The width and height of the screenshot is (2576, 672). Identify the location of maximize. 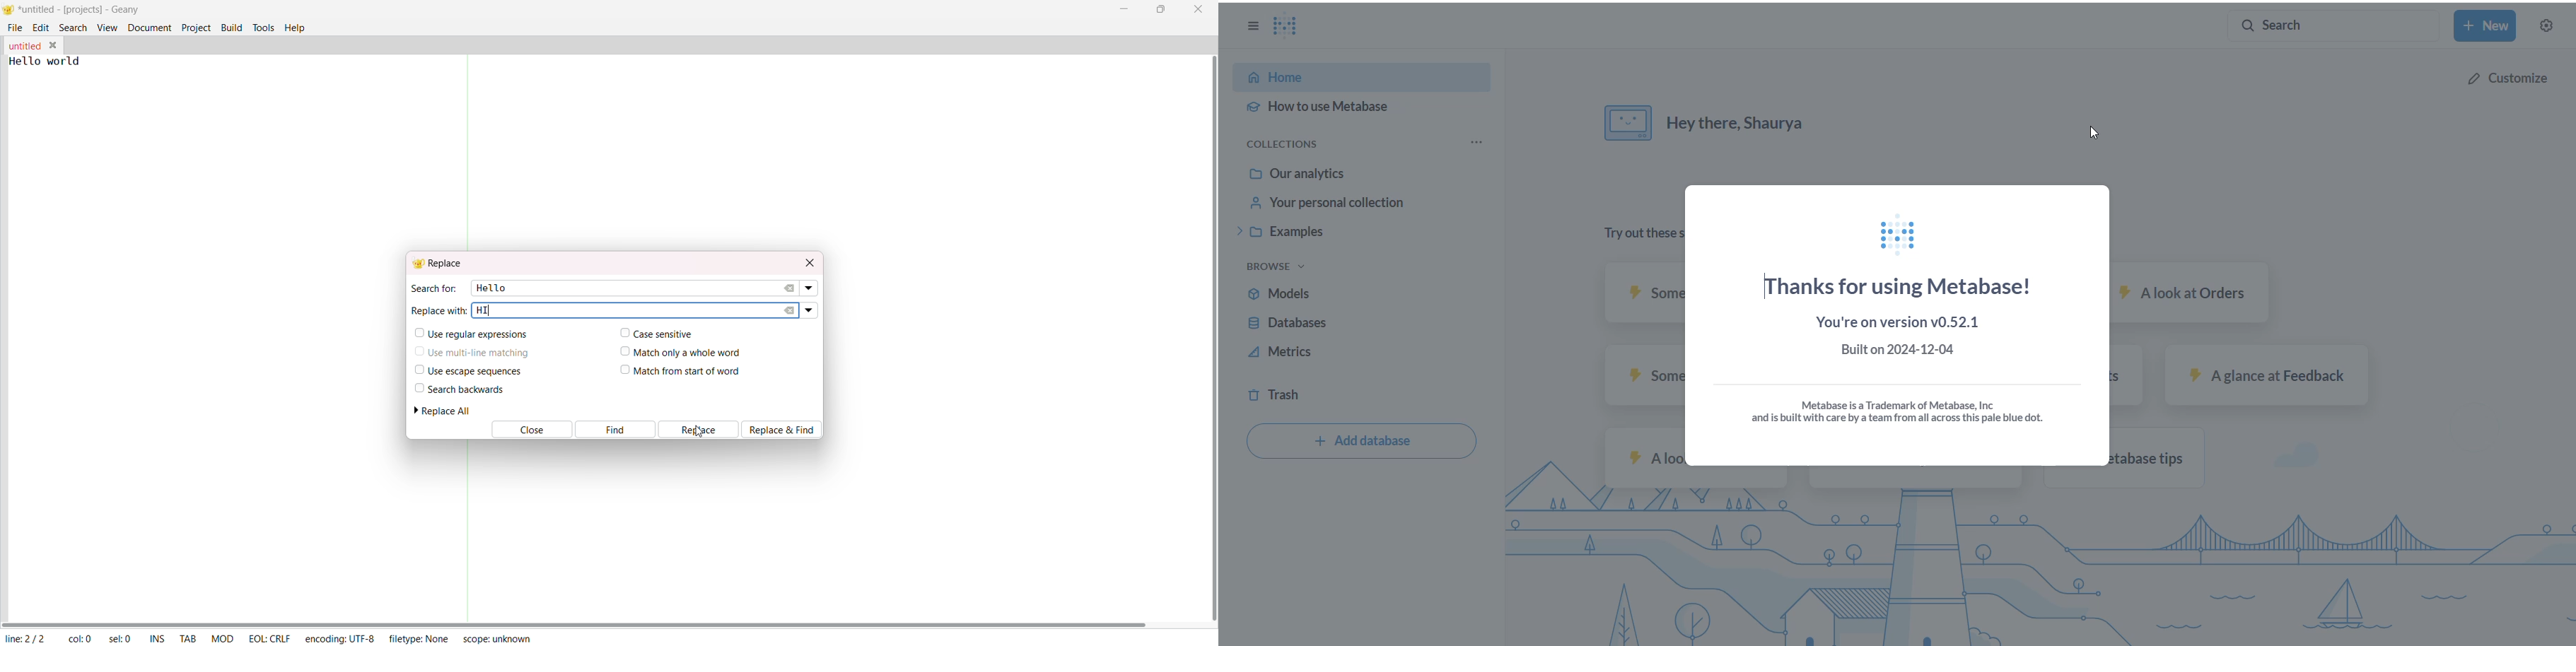
(1160, 8).